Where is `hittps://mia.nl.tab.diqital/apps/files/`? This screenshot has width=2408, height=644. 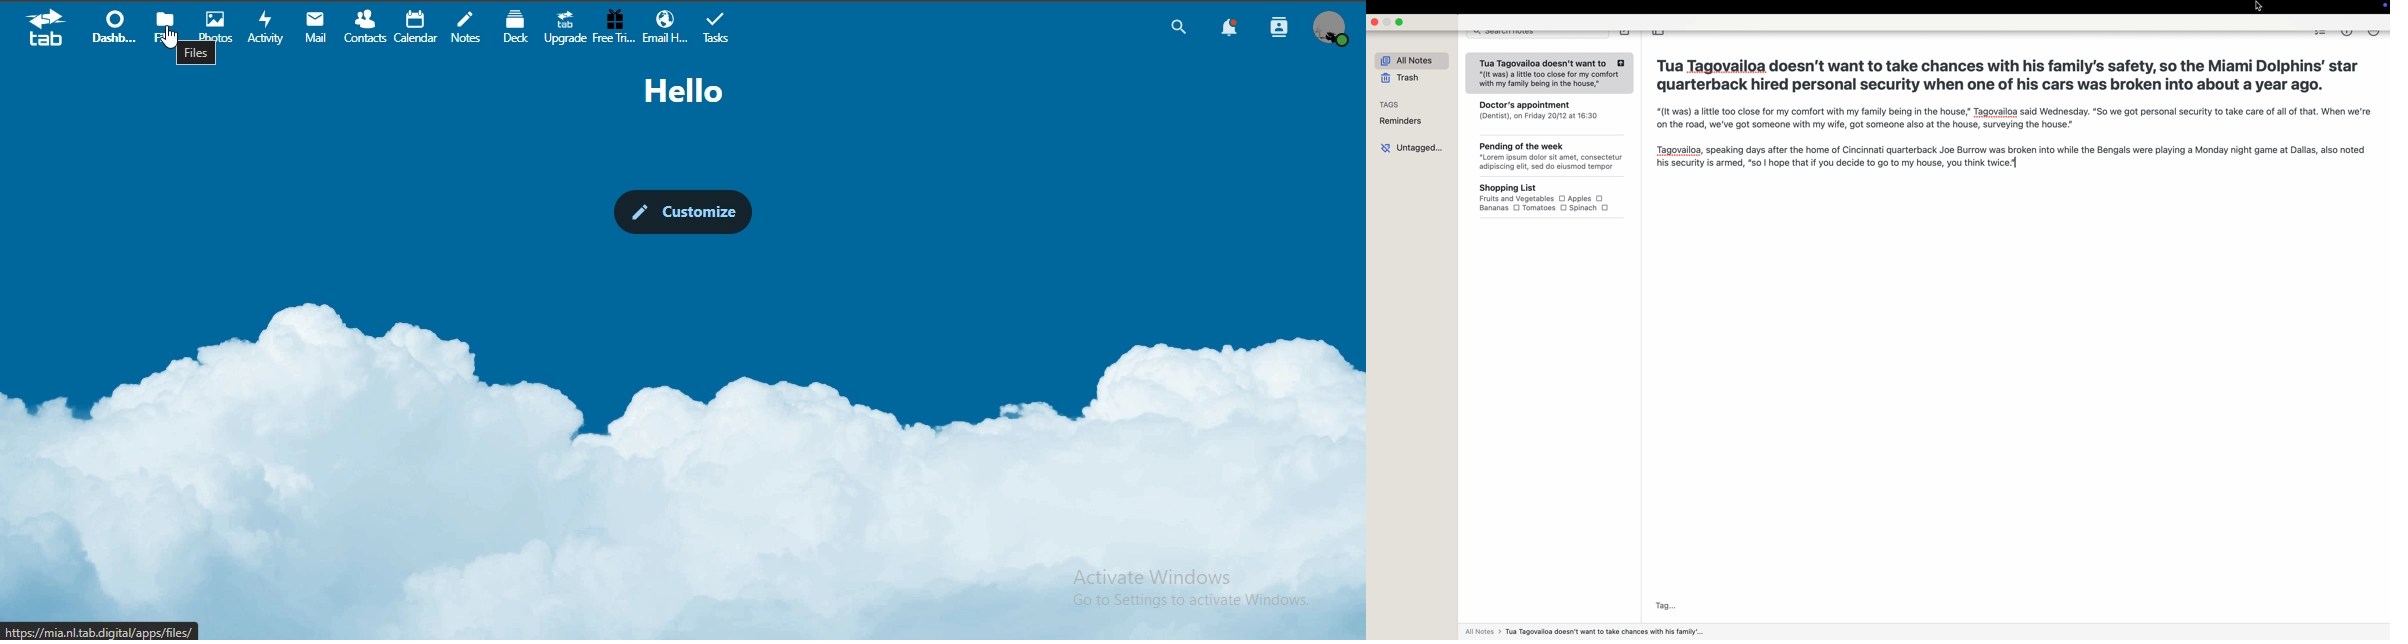 hittps://mia.nl.tab.diqital/apps/files/ is located at coordinates (101, 630).